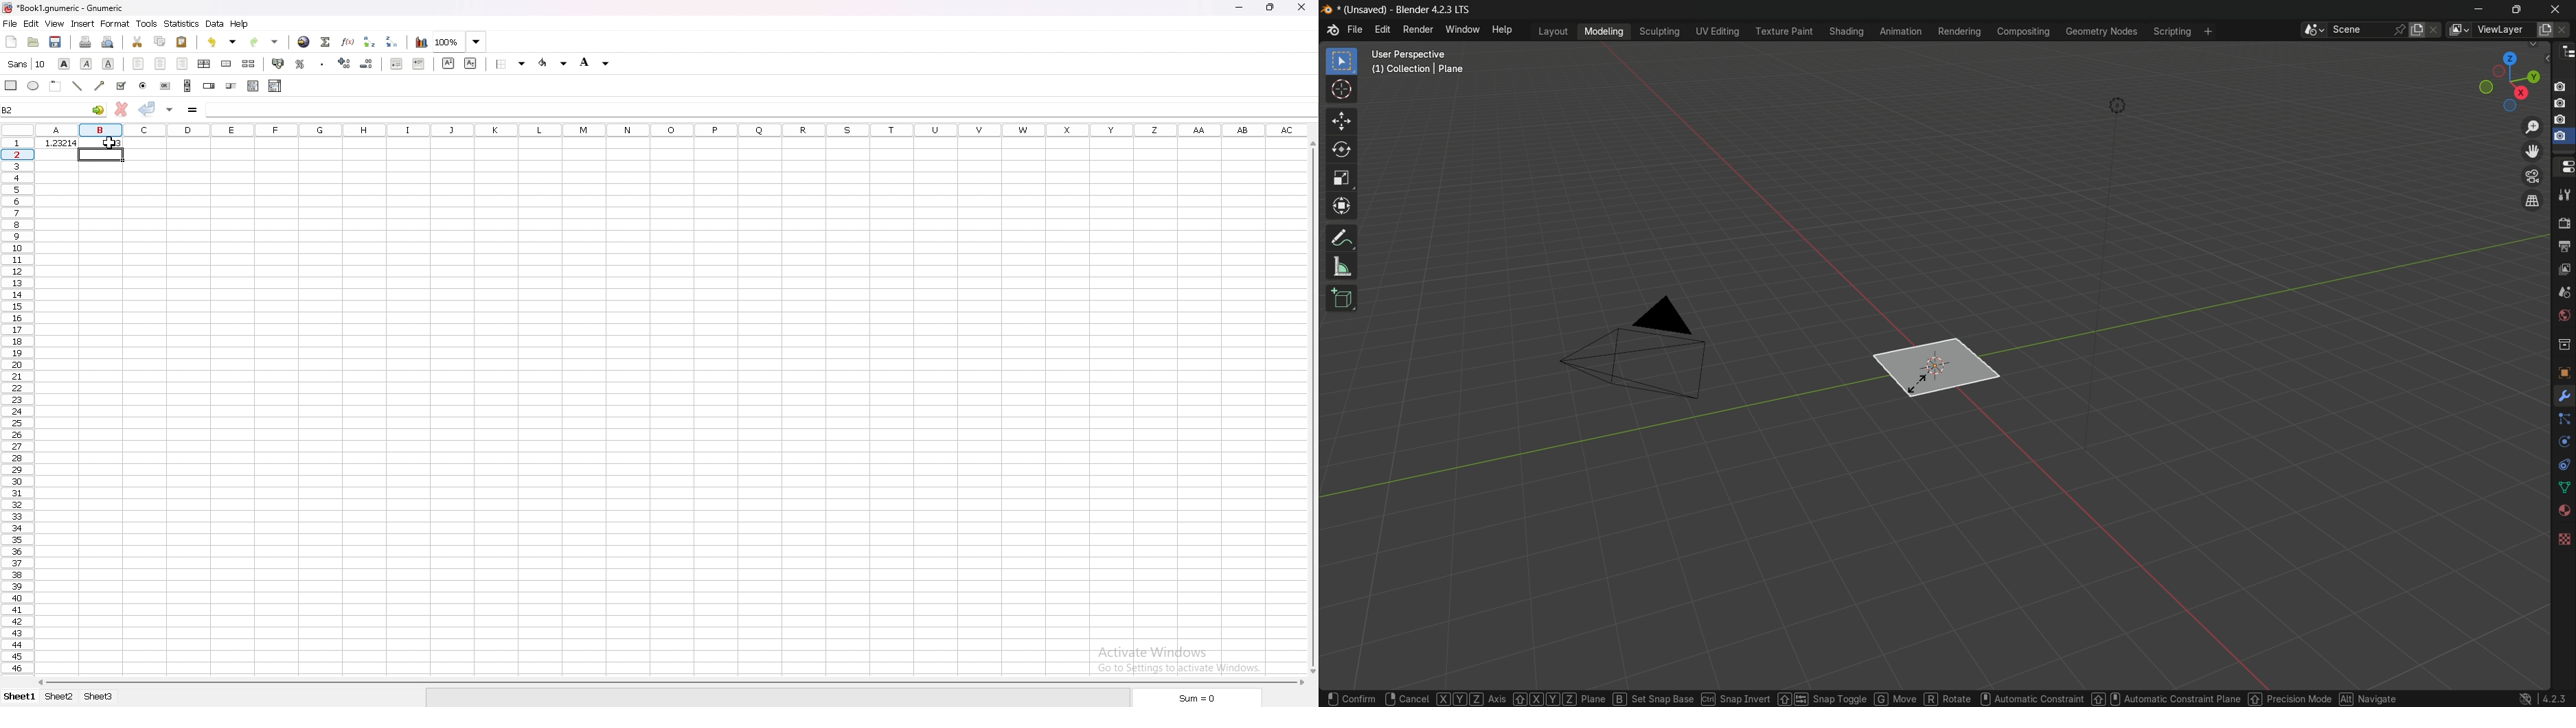  I want to click on user perspective (1) collection | plane, so click(1446, 71).